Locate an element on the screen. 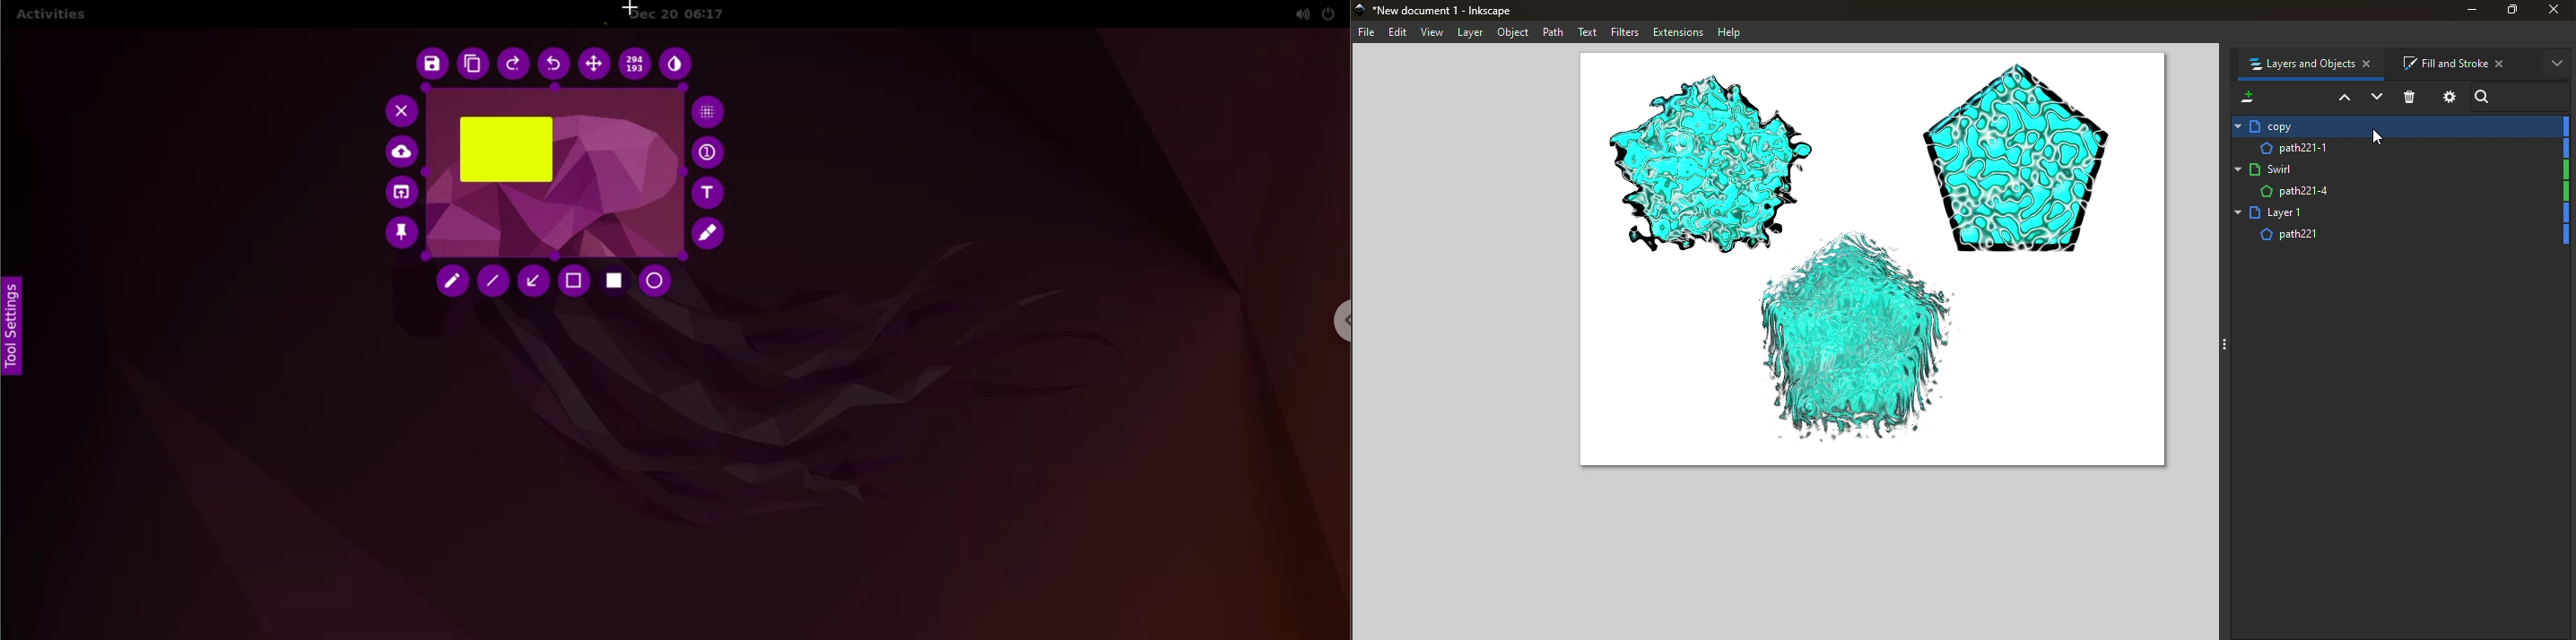  marker is located at coordinates (711, 233).